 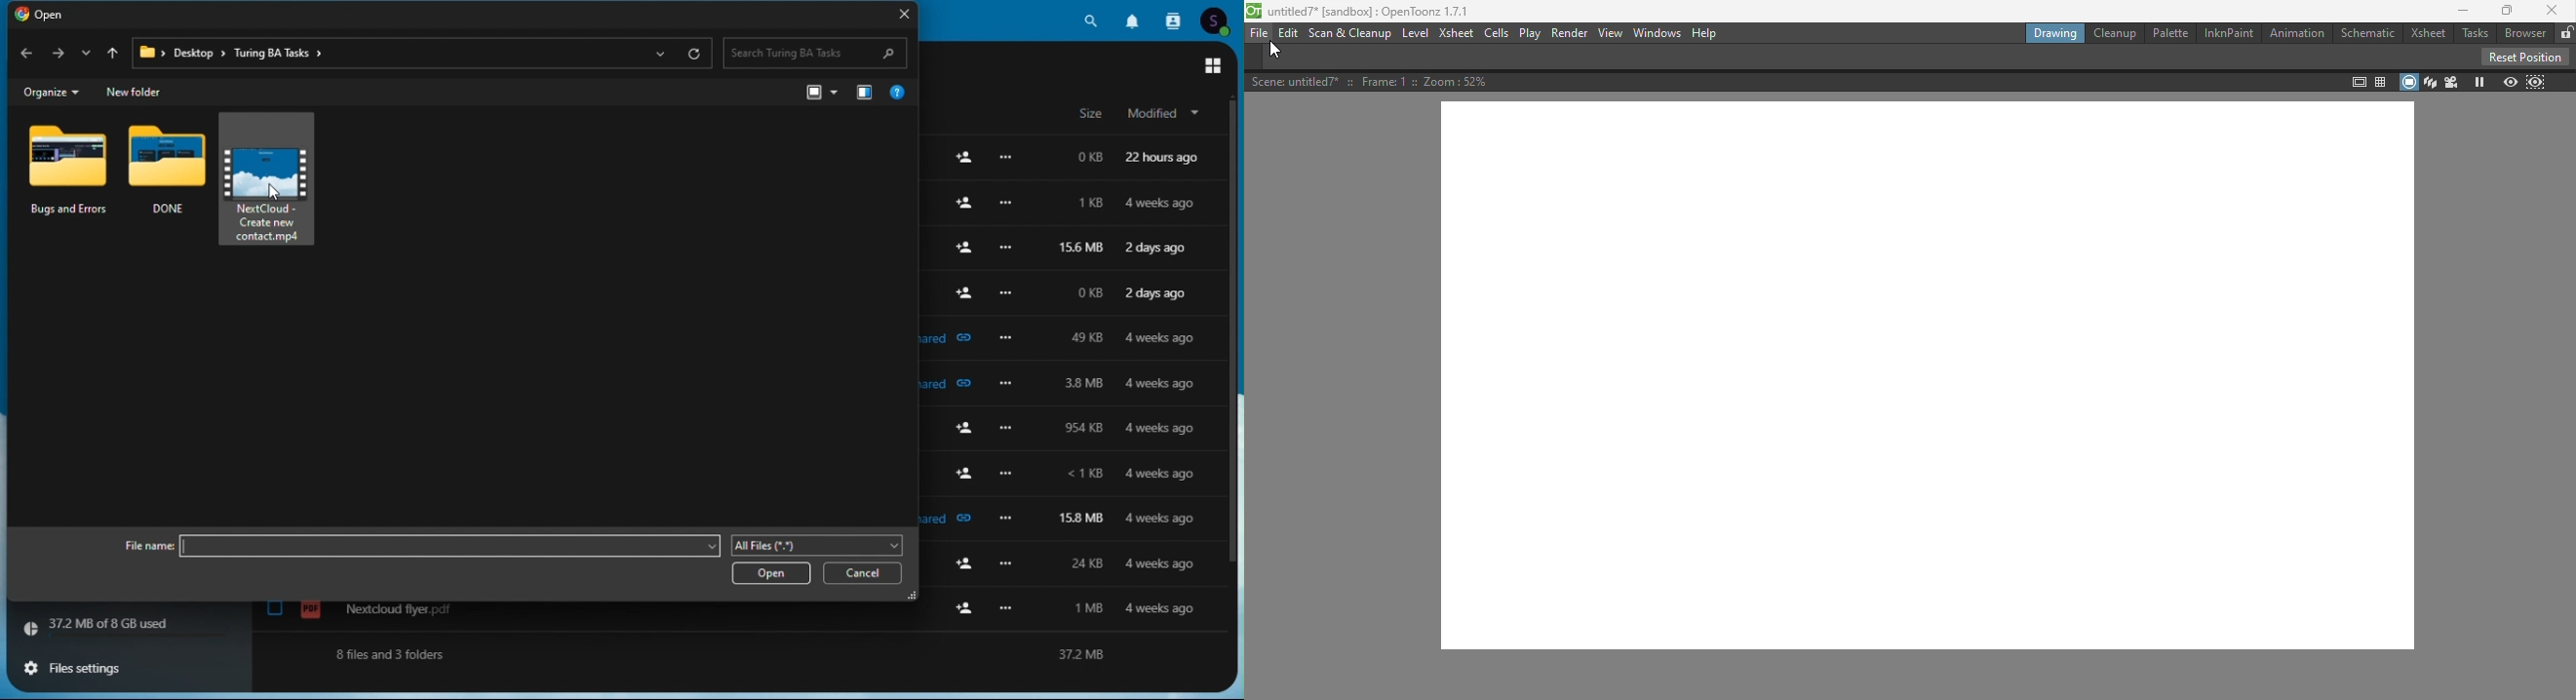 I want to click on 4 weeks ago, so click(x=1162, y=609).